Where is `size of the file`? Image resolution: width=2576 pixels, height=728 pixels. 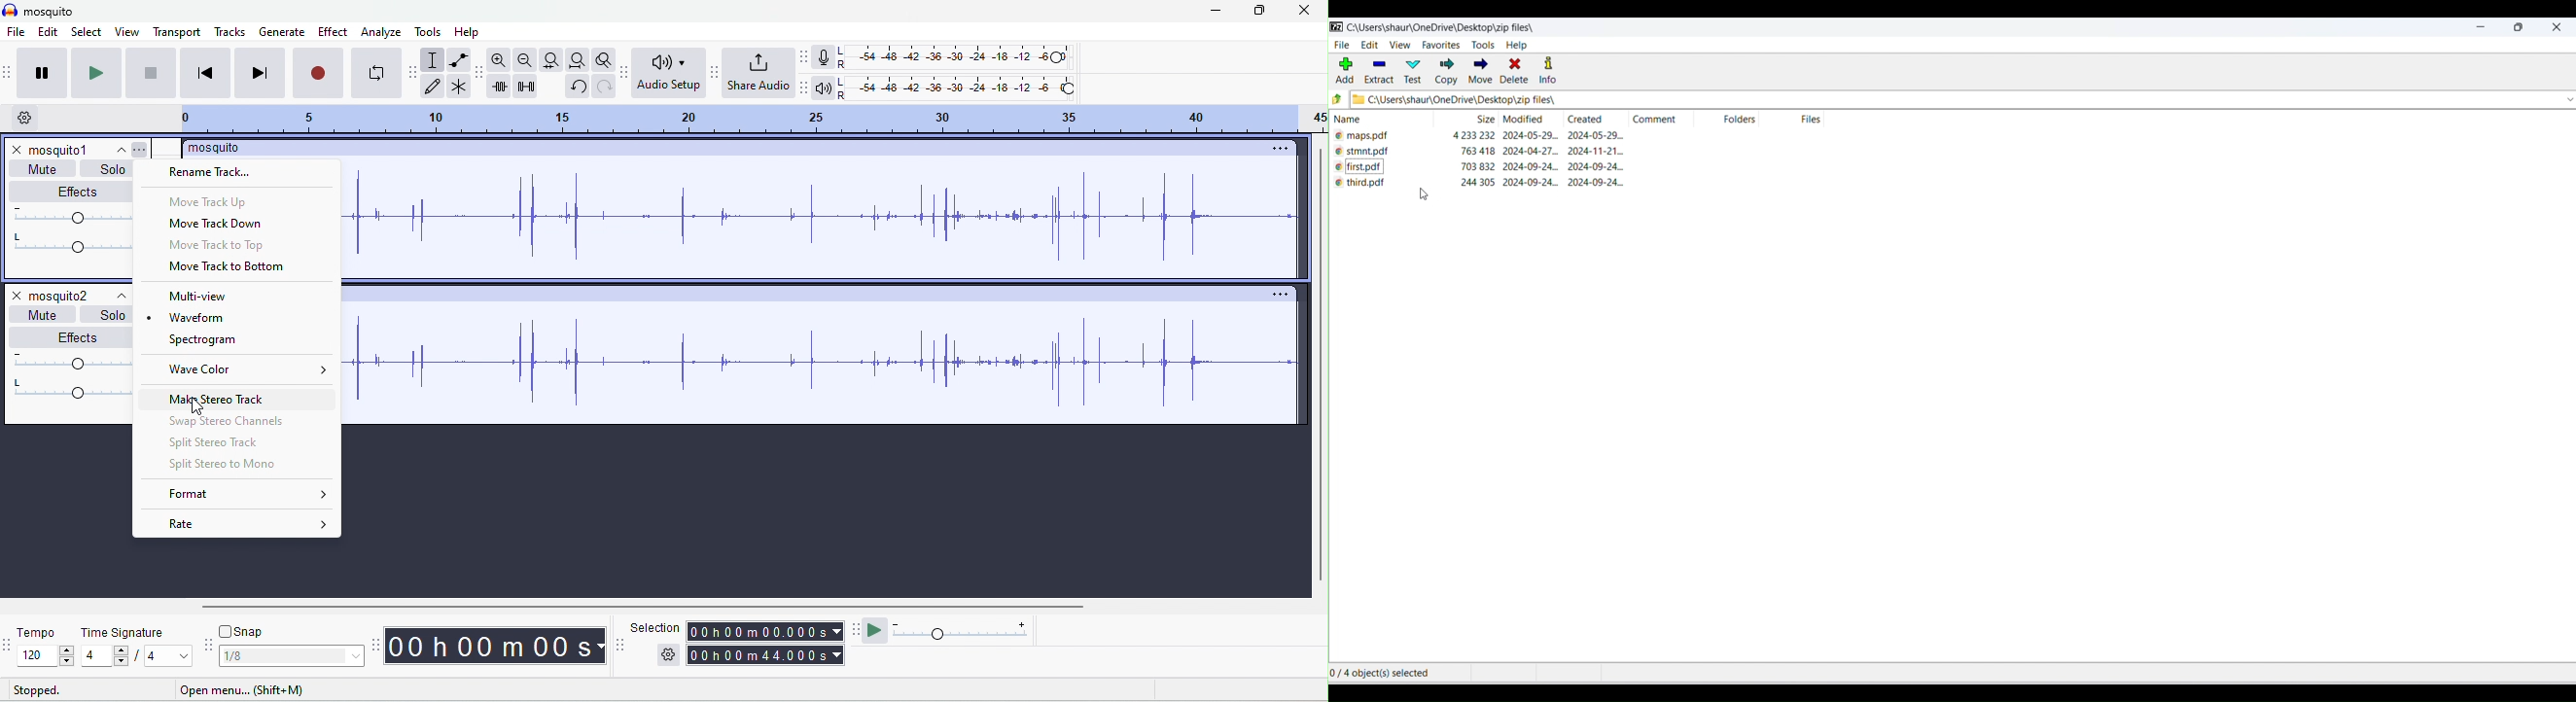
size of the file is located at coordinates (1476, 135).